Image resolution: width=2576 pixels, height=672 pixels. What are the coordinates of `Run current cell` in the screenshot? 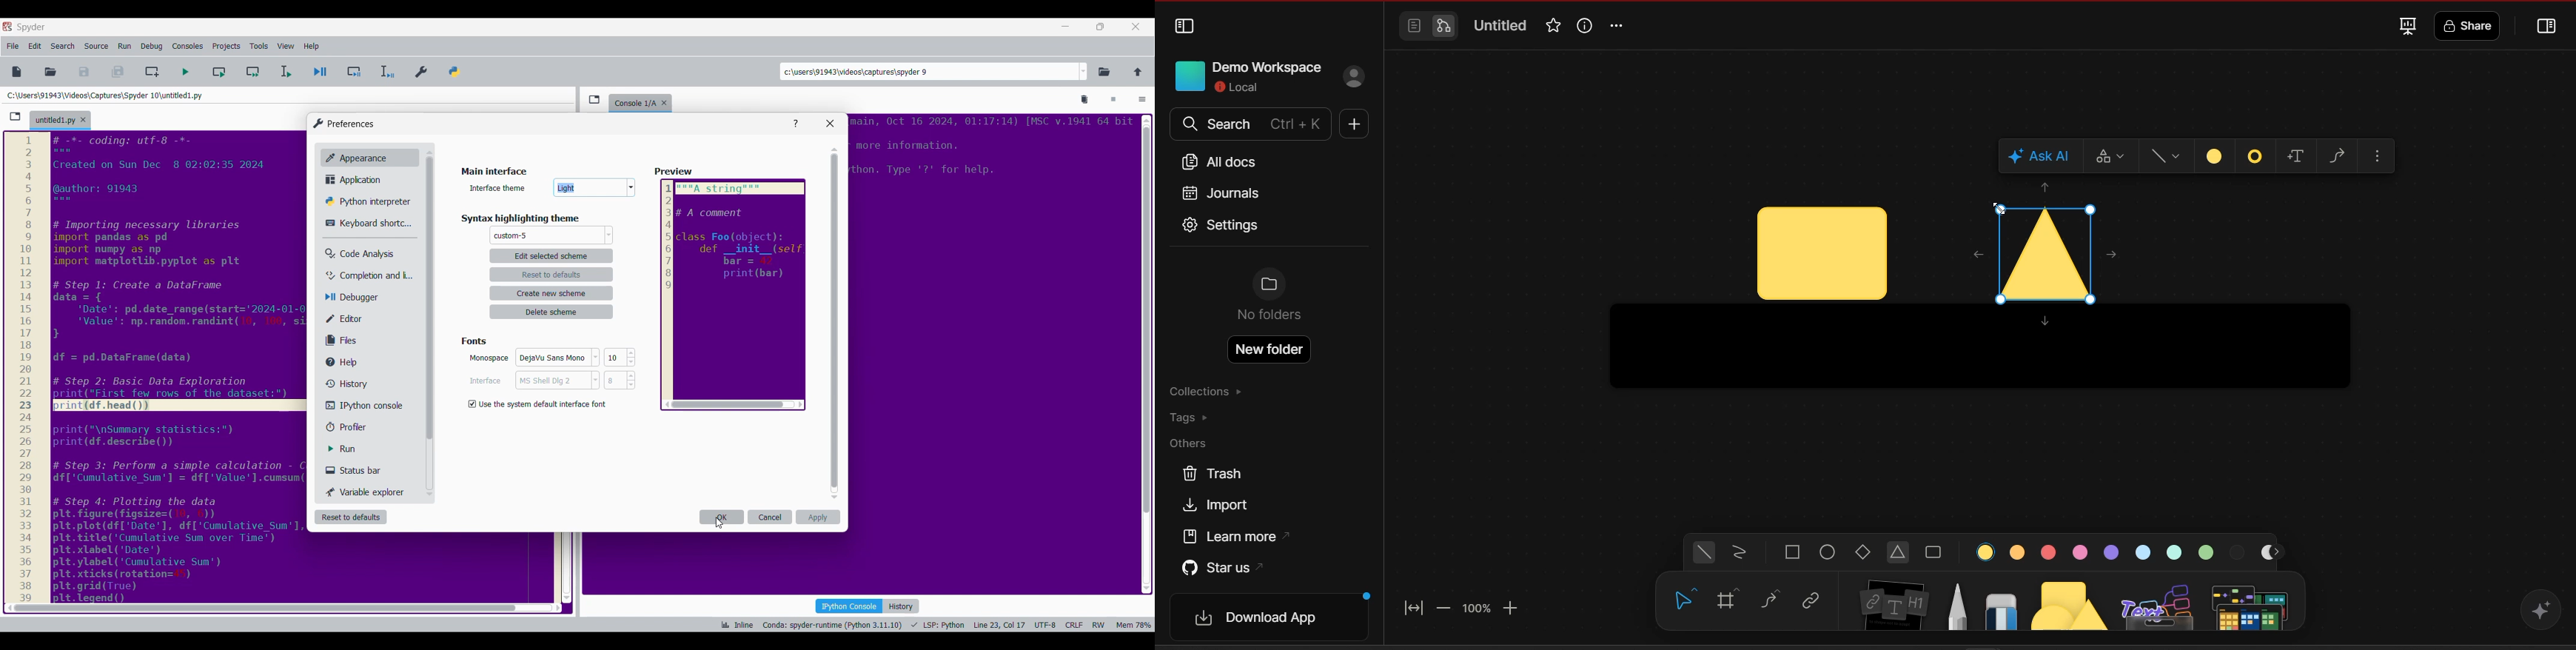 It's located at (219, 72).